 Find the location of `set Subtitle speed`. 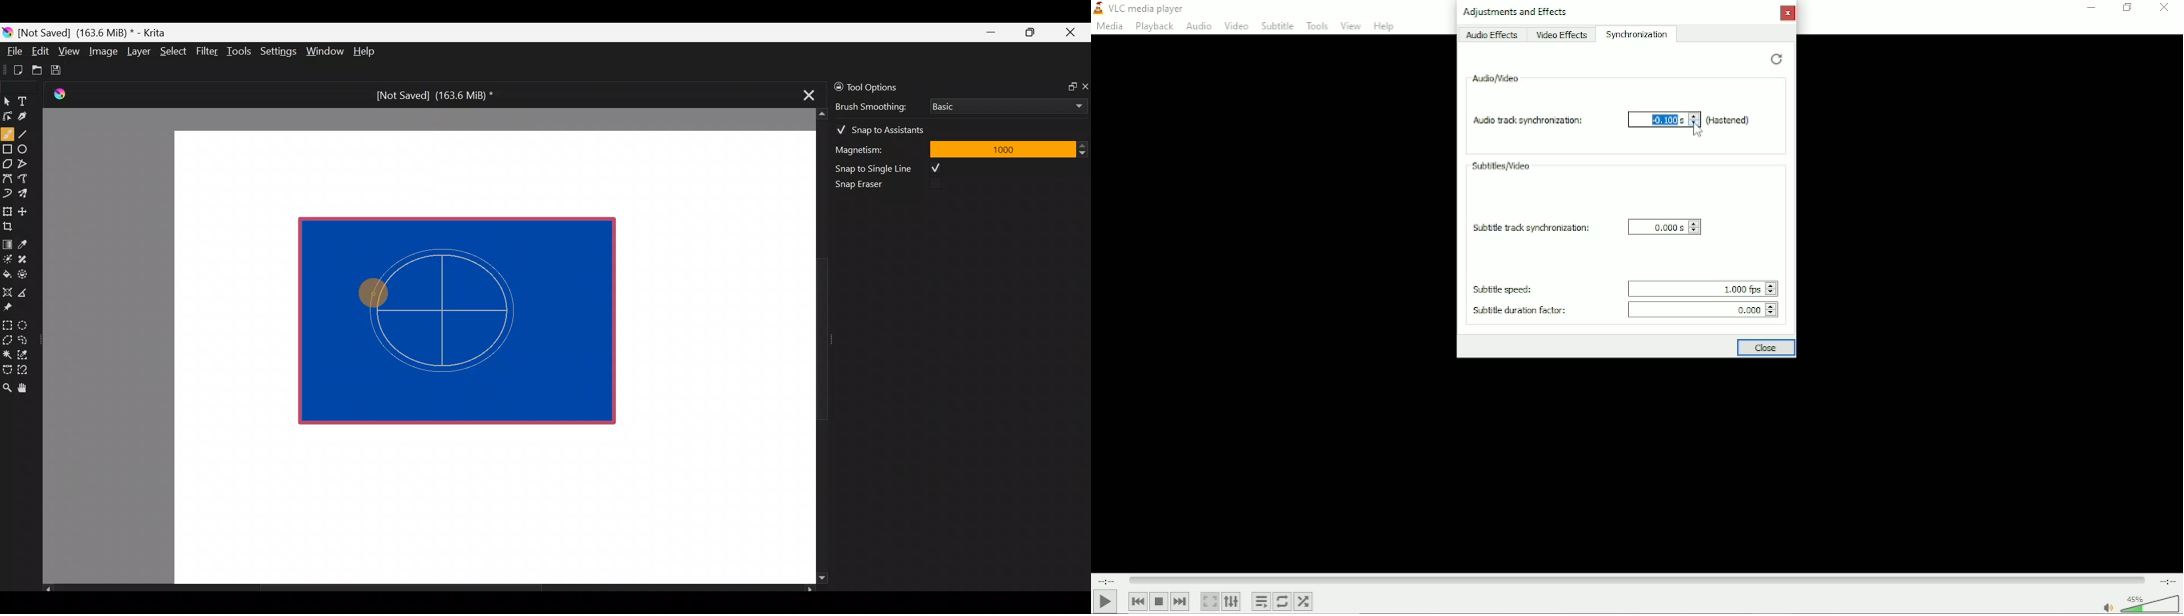

set Subtitle speed is located at coordinates (1696, 288).